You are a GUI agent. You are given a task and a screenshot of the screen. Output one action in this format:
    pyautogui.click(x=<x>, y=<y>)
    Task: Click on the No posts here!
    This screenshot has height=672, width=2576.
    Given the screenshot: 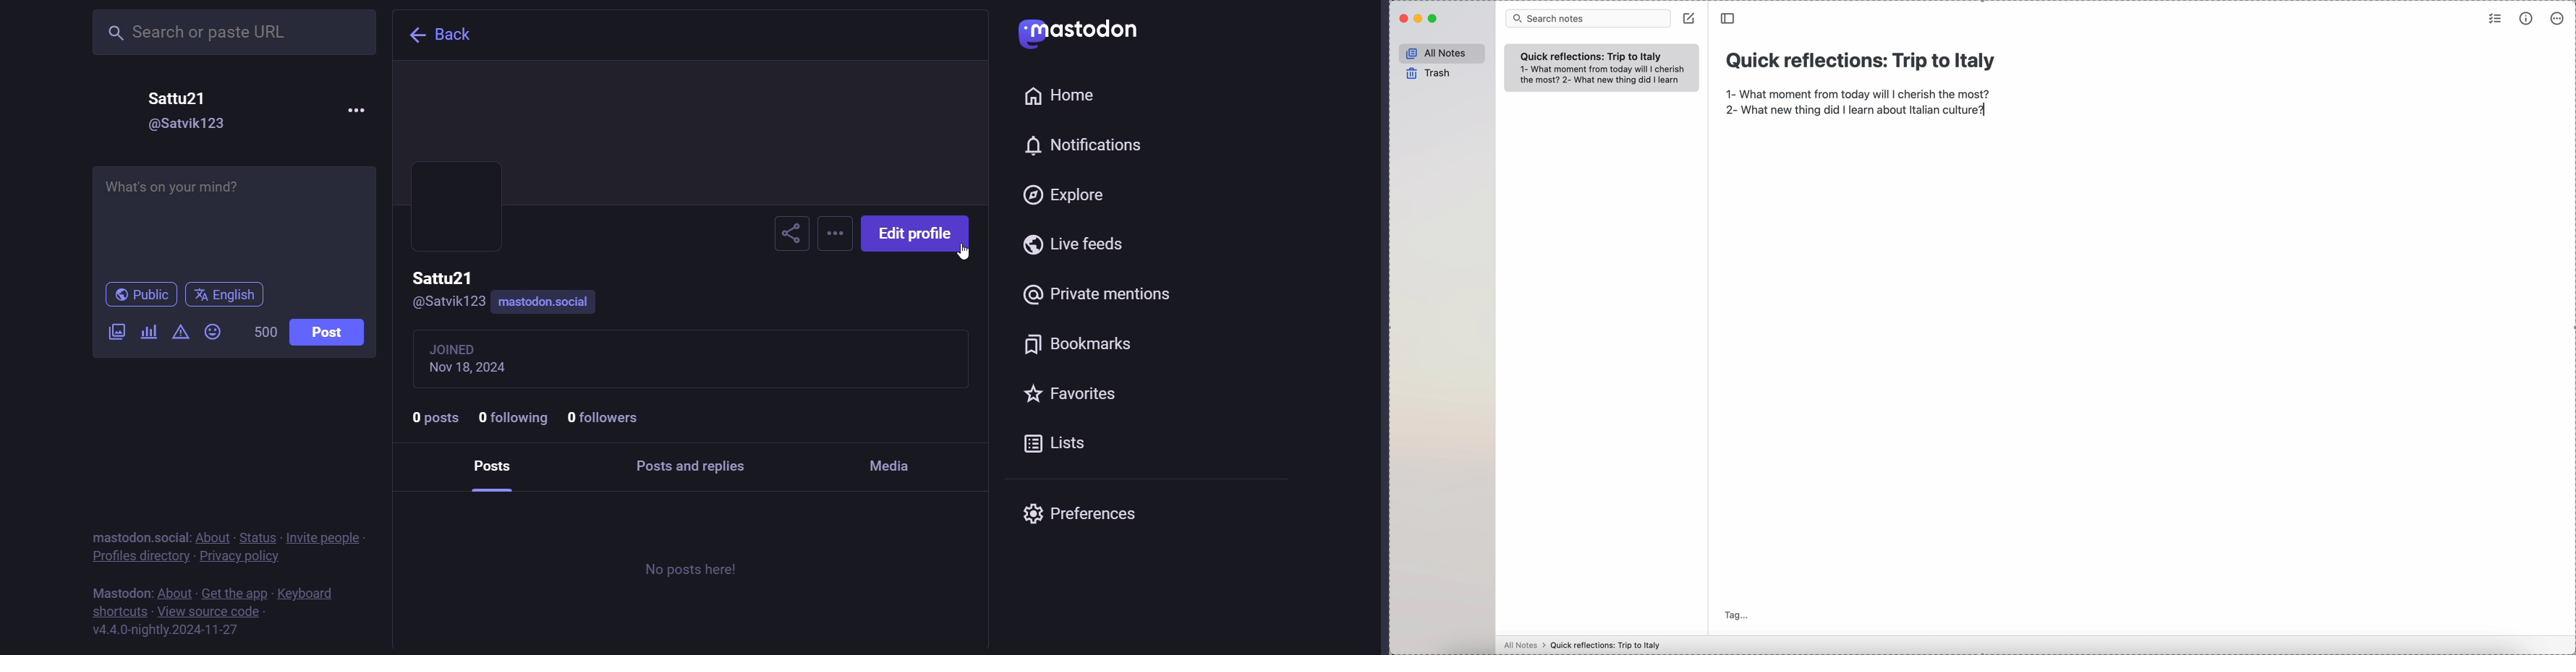 What is the action you would take?
    pyautogui.click(x=692, y=570)
    